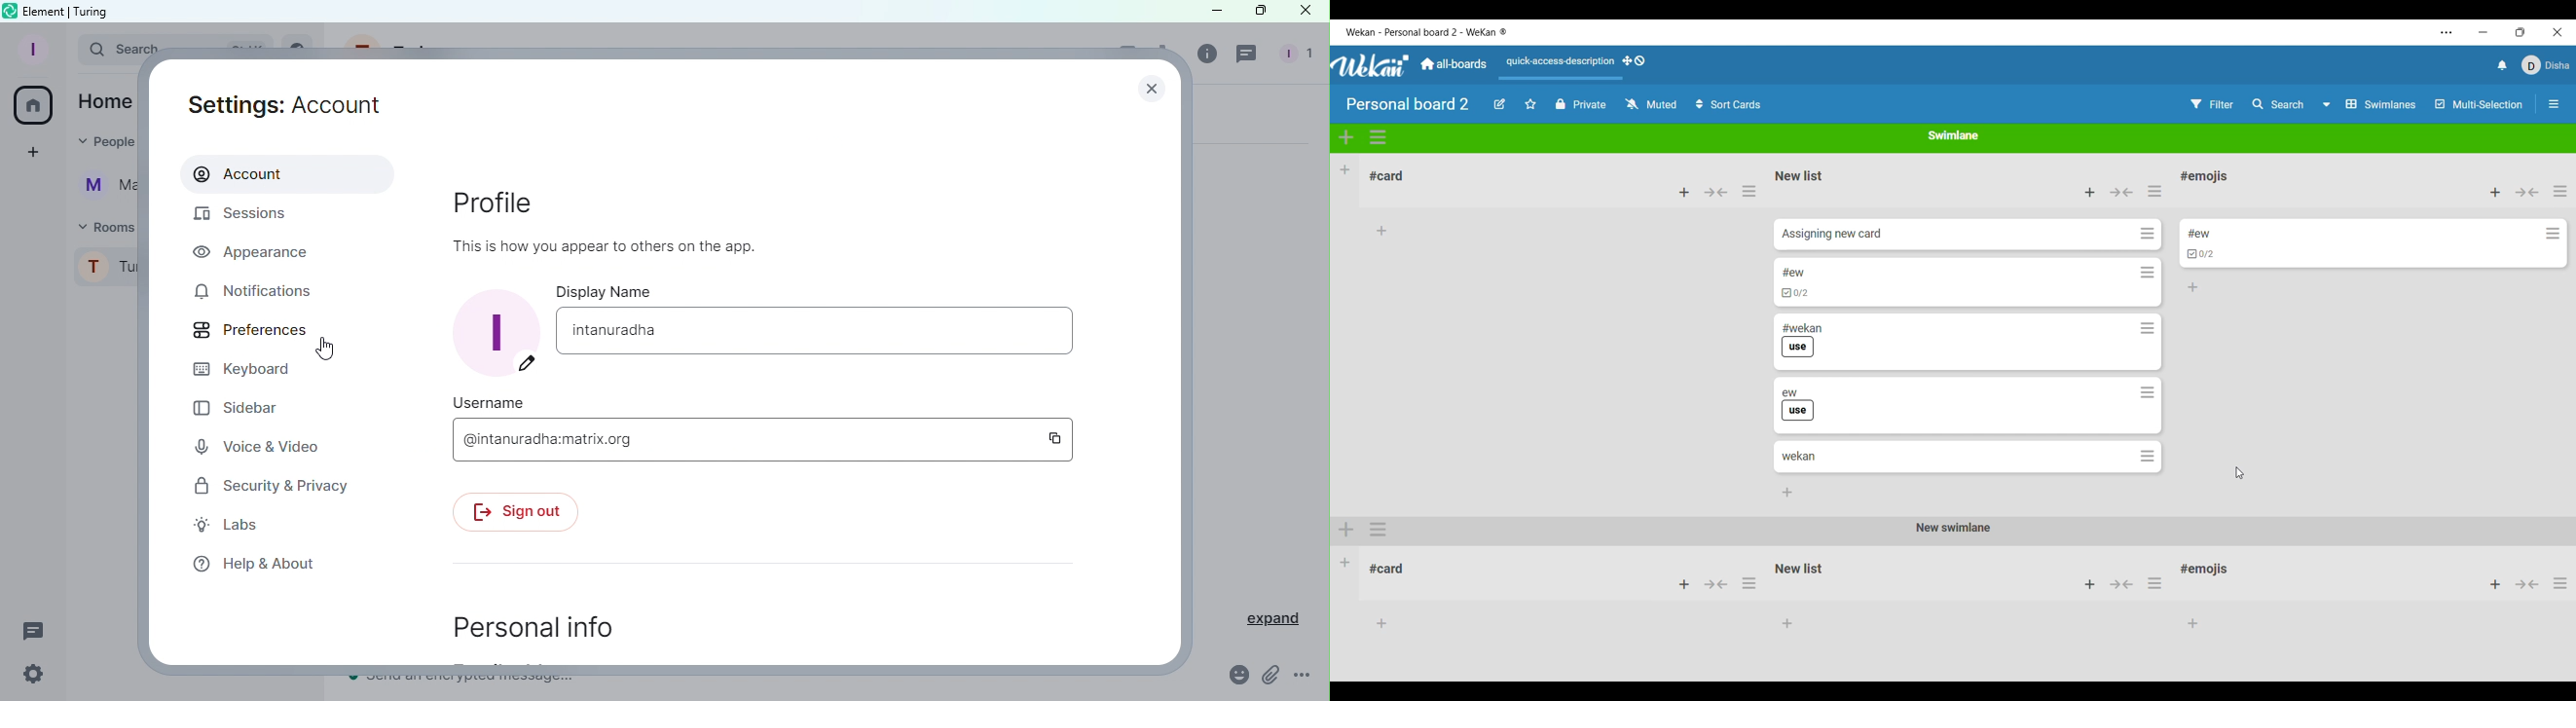 This screenshot has width=2576, height=728. I want to click on Board view options, so click(2371, 104).